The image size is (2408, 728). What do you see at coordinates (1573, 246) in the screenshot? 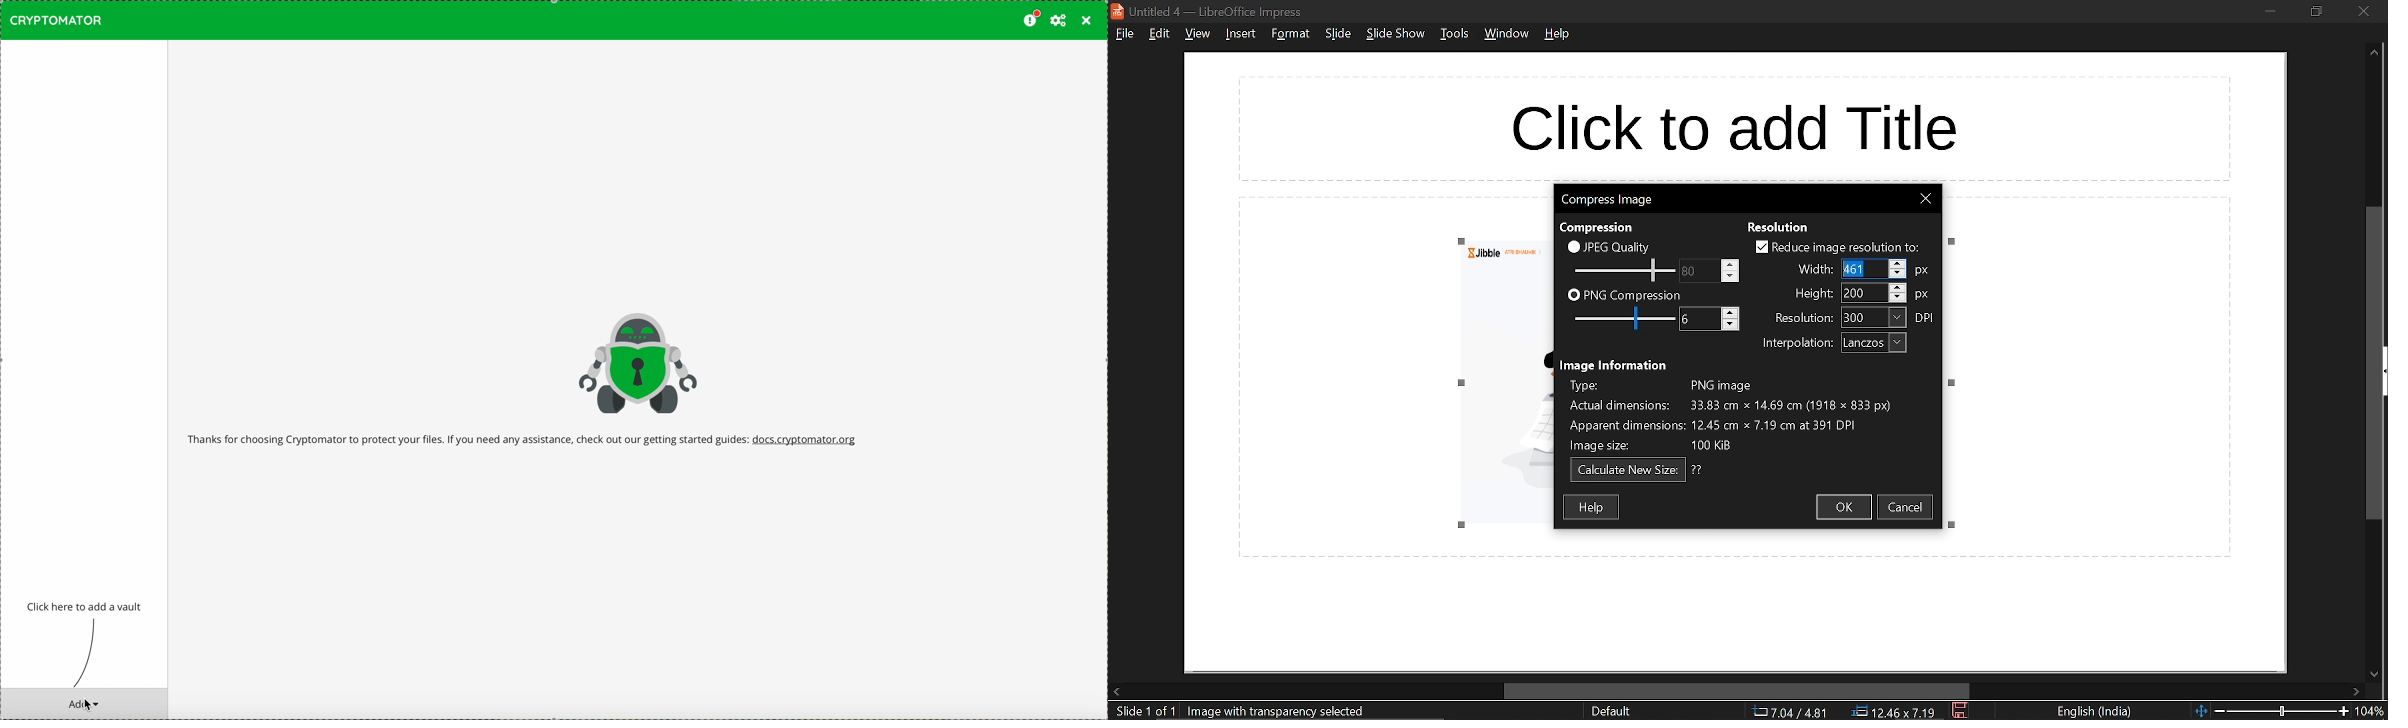
I see `checkbox` at bounding box center [1573, 246].